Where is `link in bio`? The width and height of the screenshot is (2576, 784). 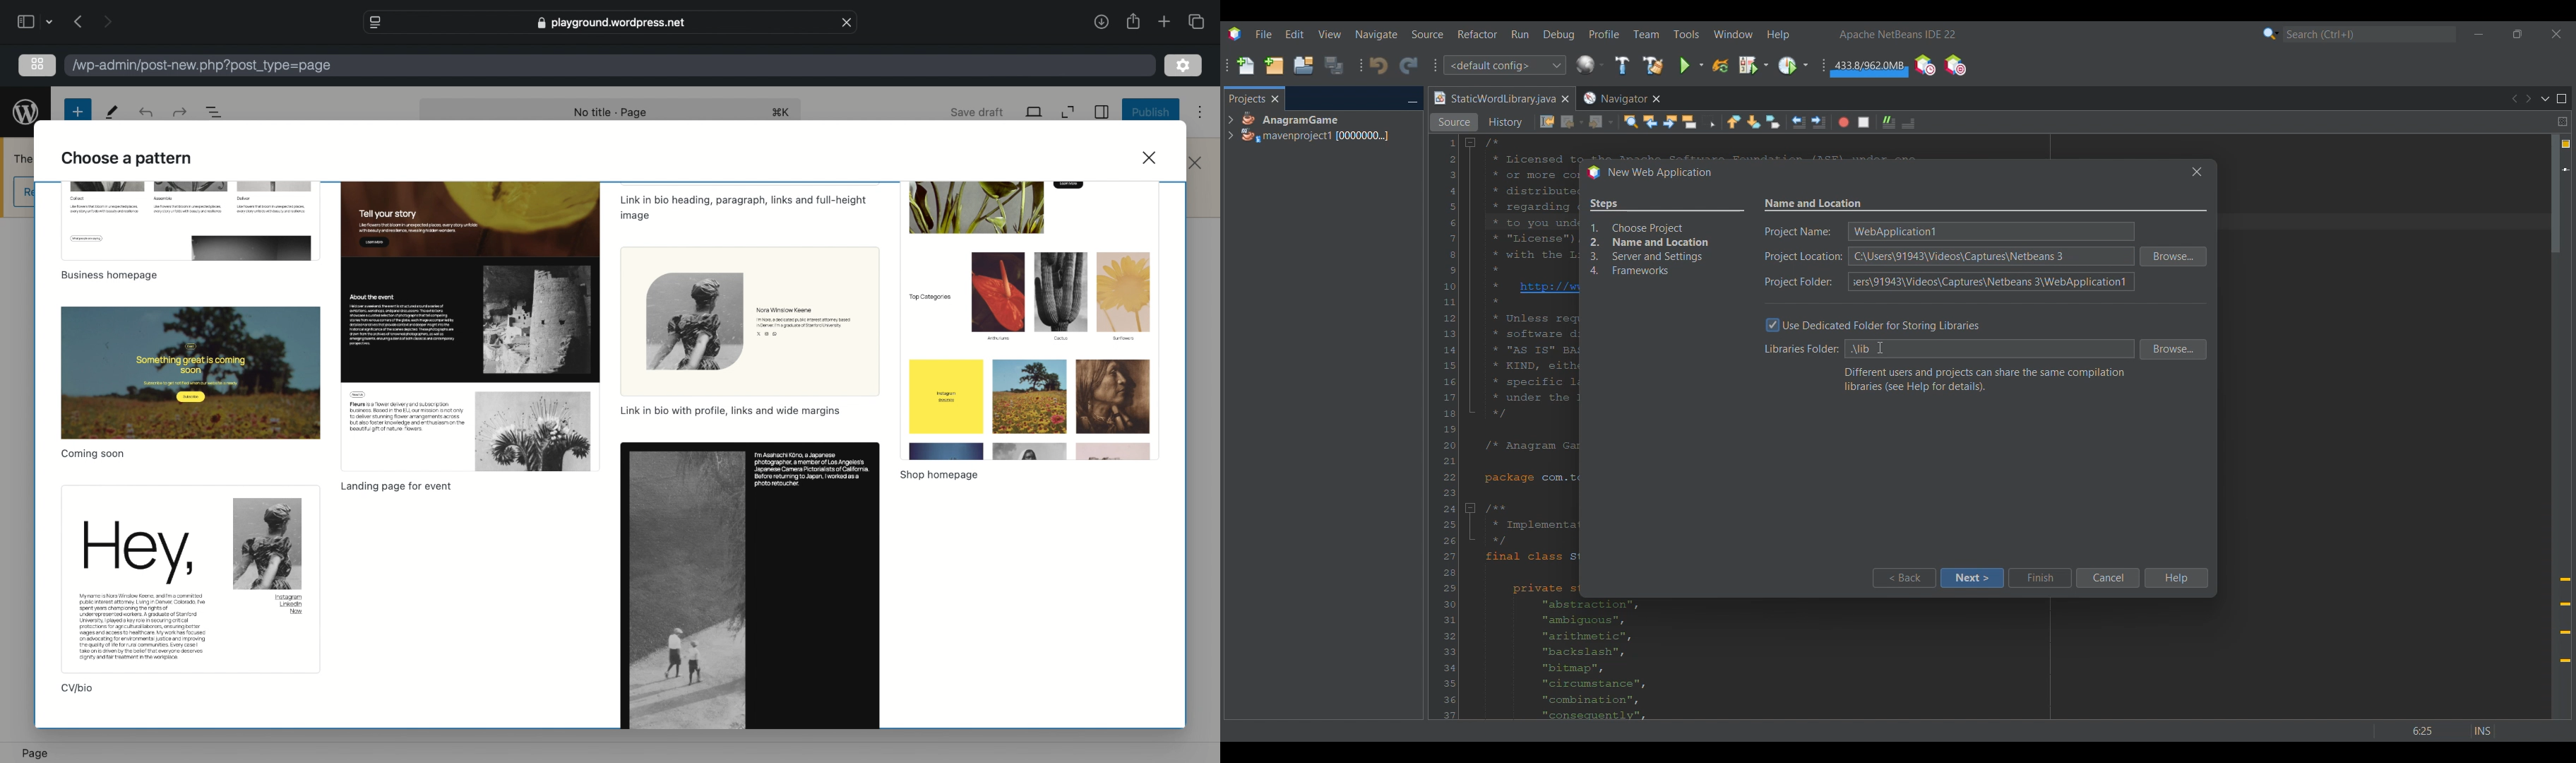 link in bio is located at coordinates (733, 411).